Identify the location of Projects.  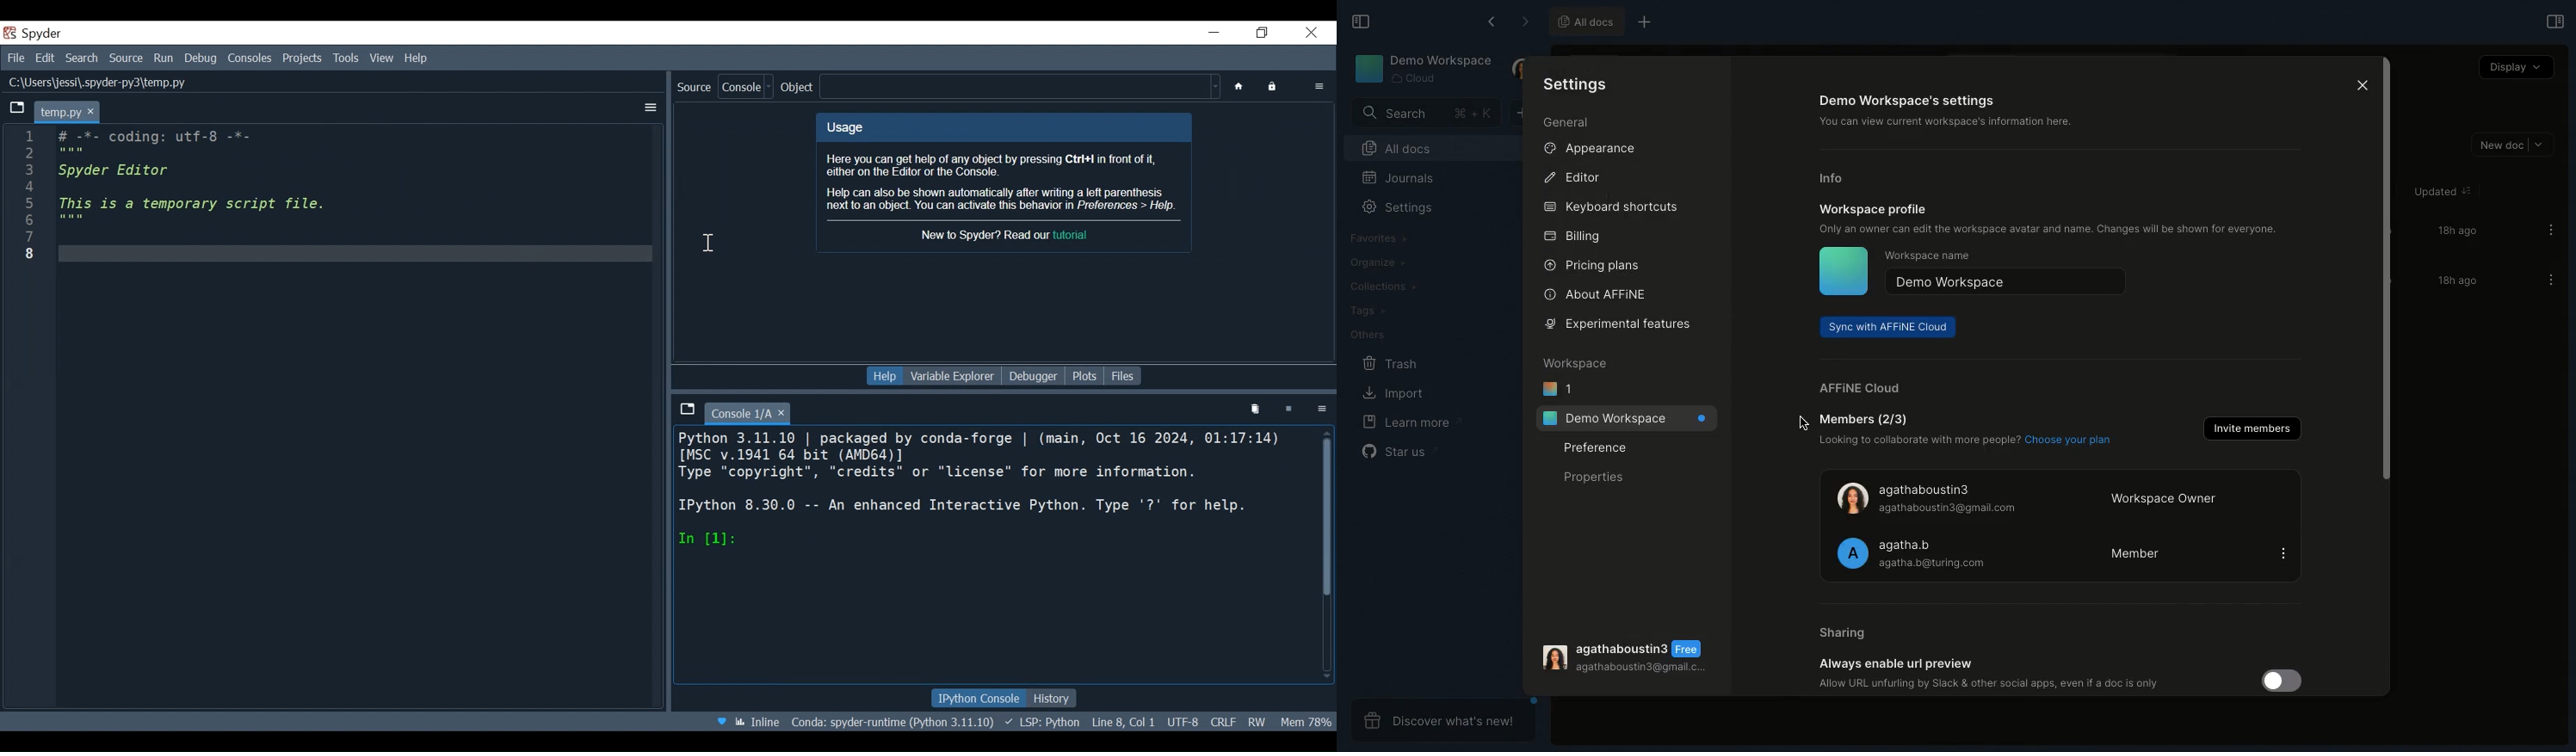
(303, 59).